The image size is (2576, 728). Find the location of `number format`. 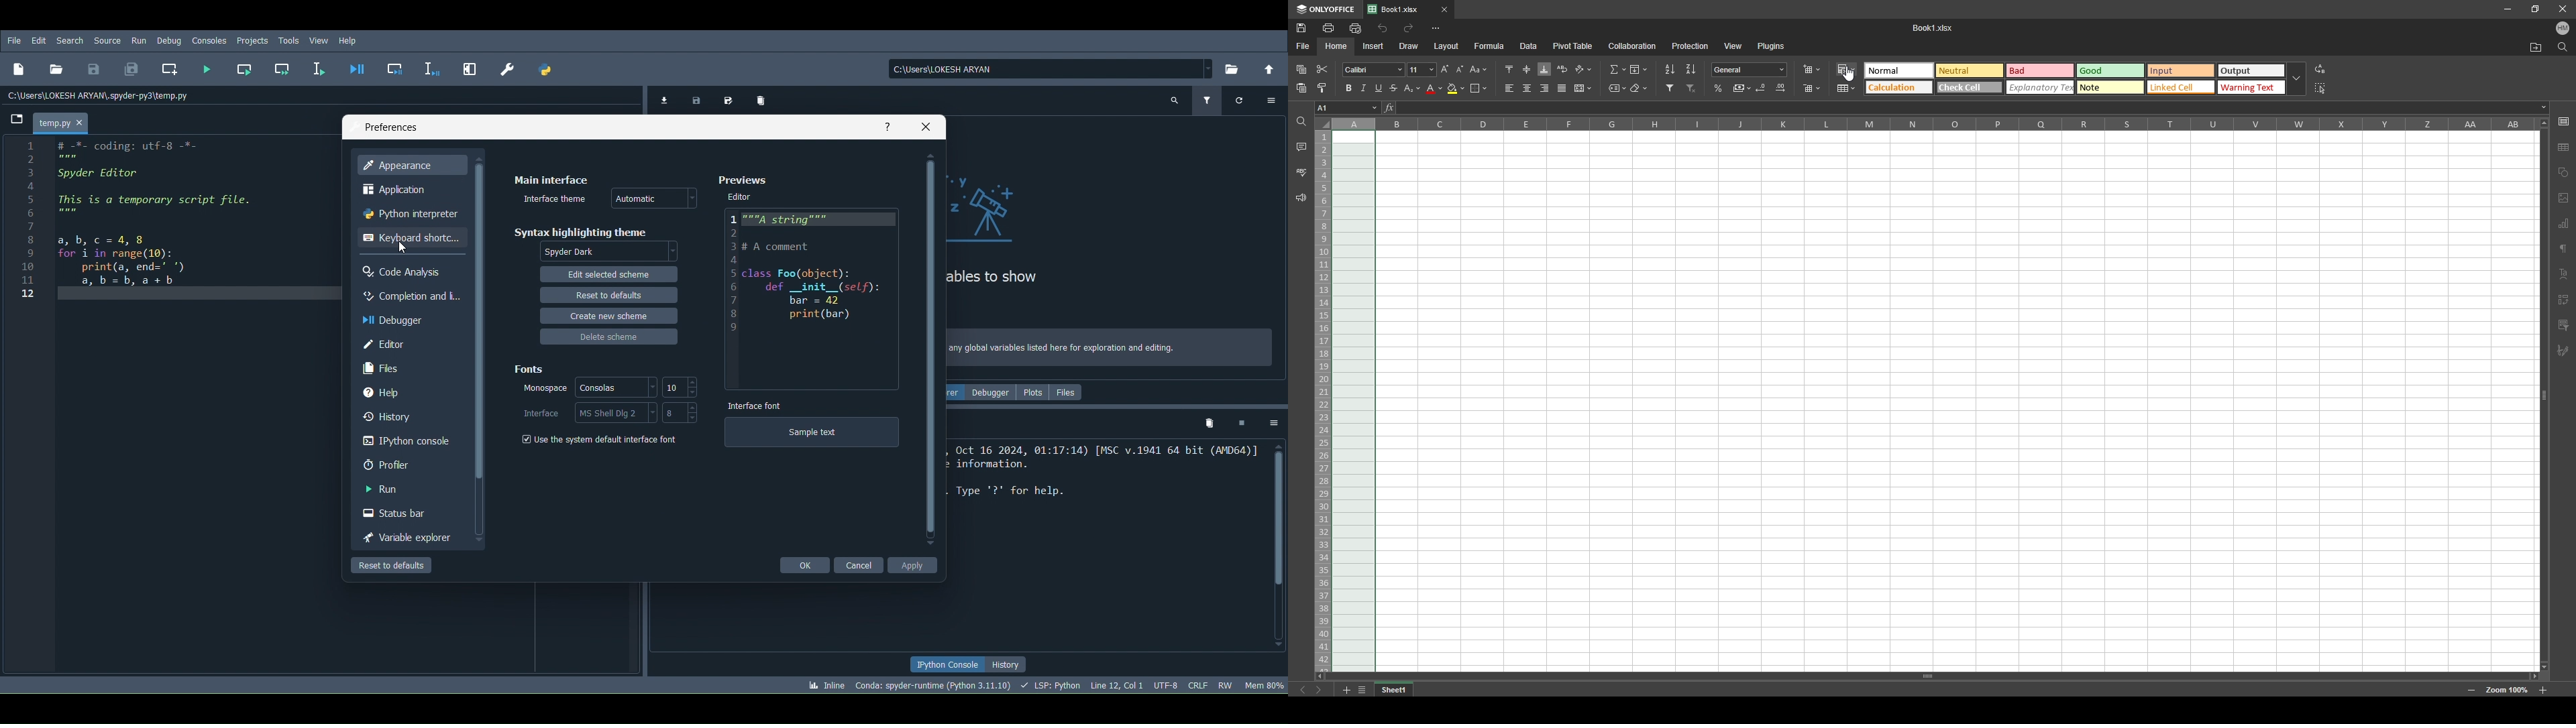

number format is located at coordinates (1750, 69).